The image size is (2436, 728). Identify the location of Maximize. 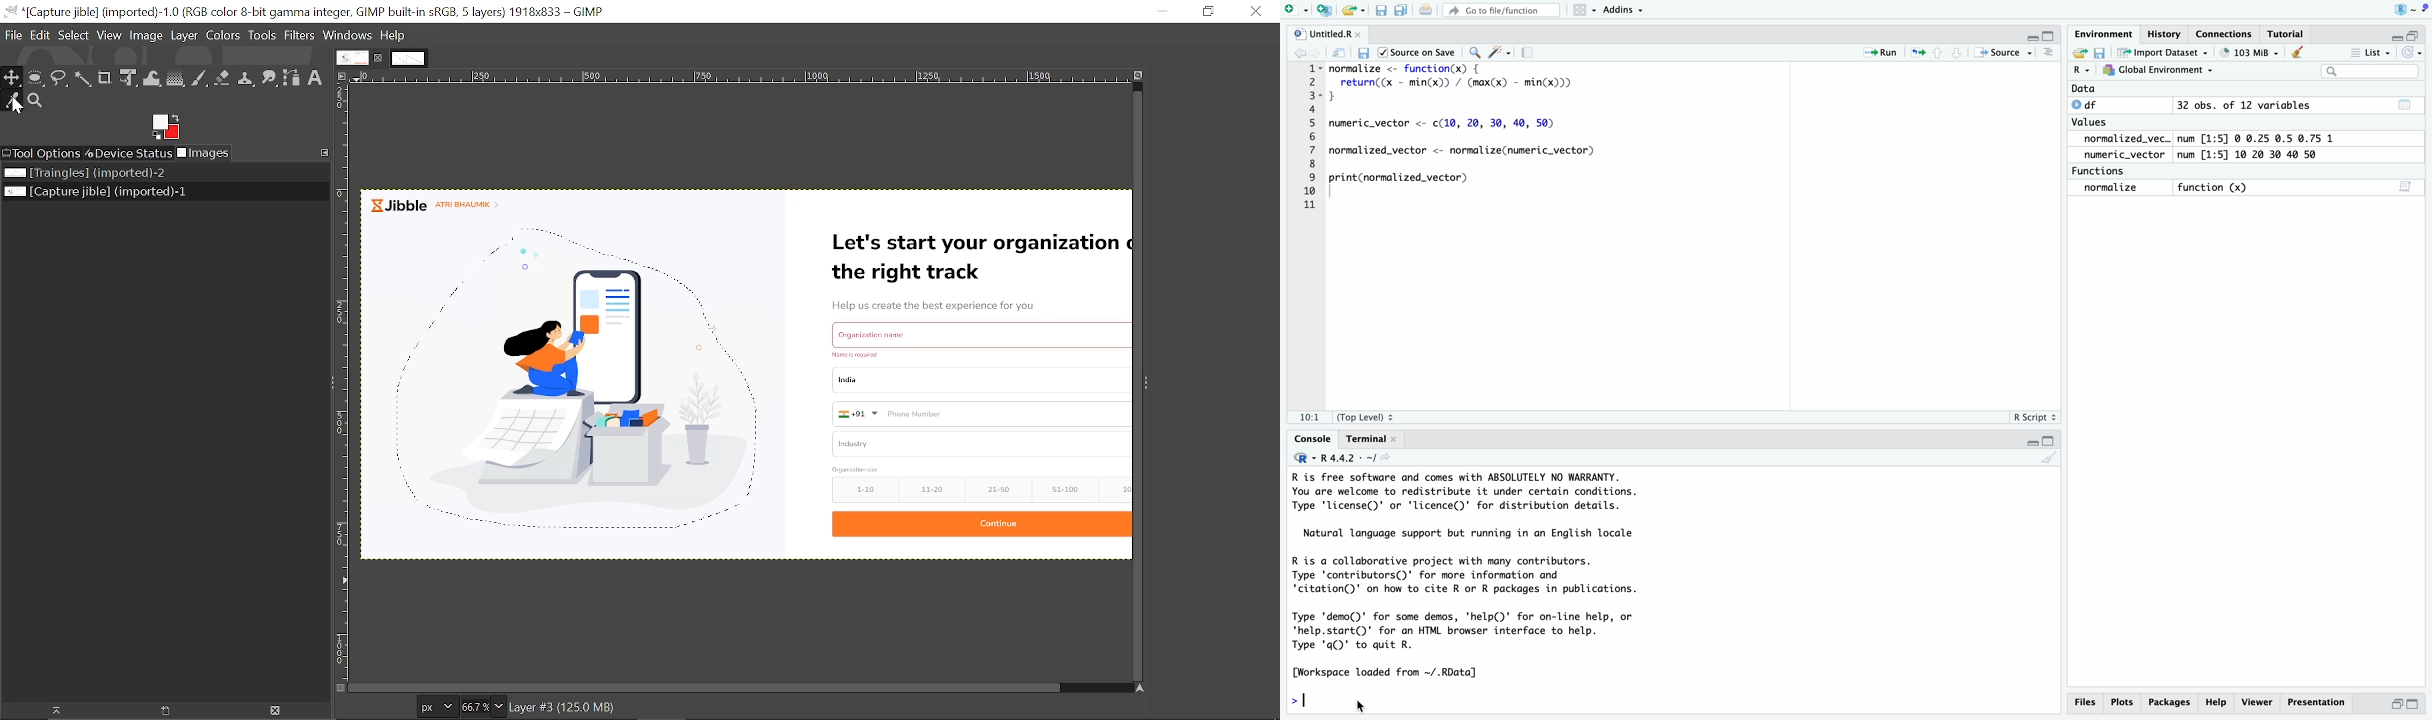
(2050, 36).